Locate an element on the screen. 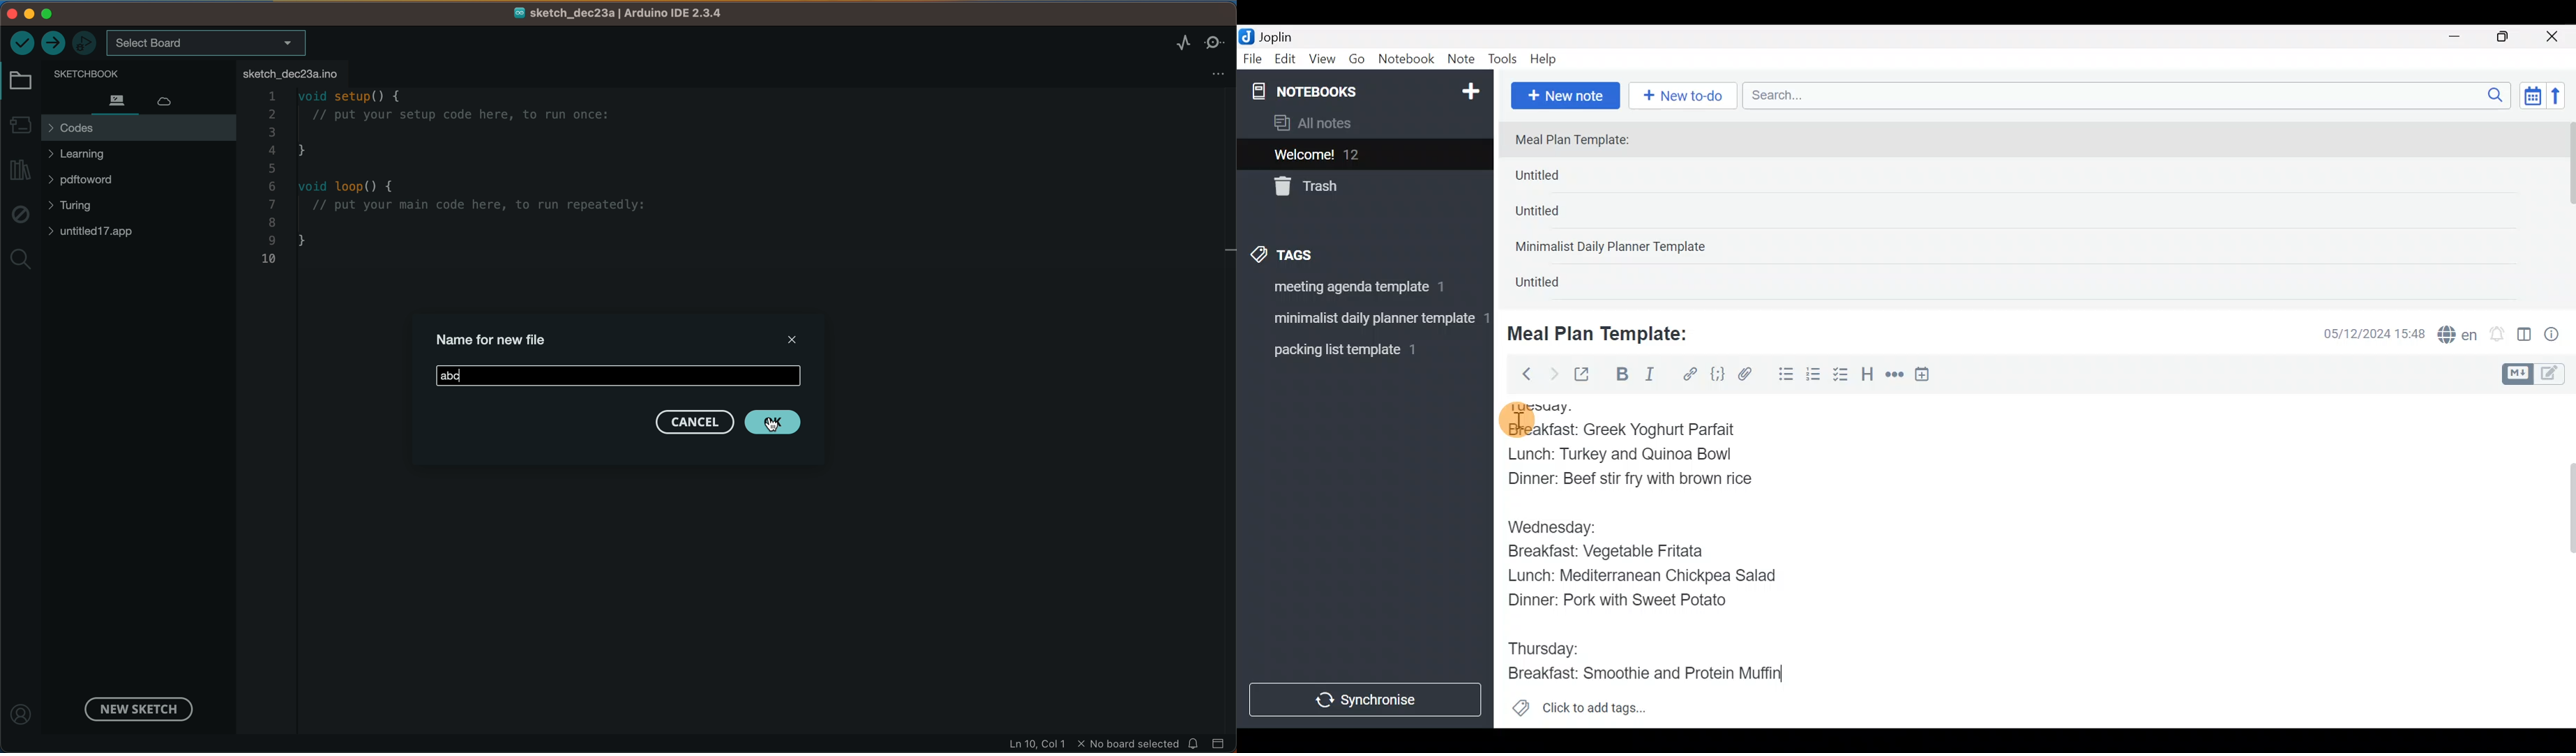 Image resolution: width=2576 pixels, height=756 pixels. View is located at coordinates (1322, 61).